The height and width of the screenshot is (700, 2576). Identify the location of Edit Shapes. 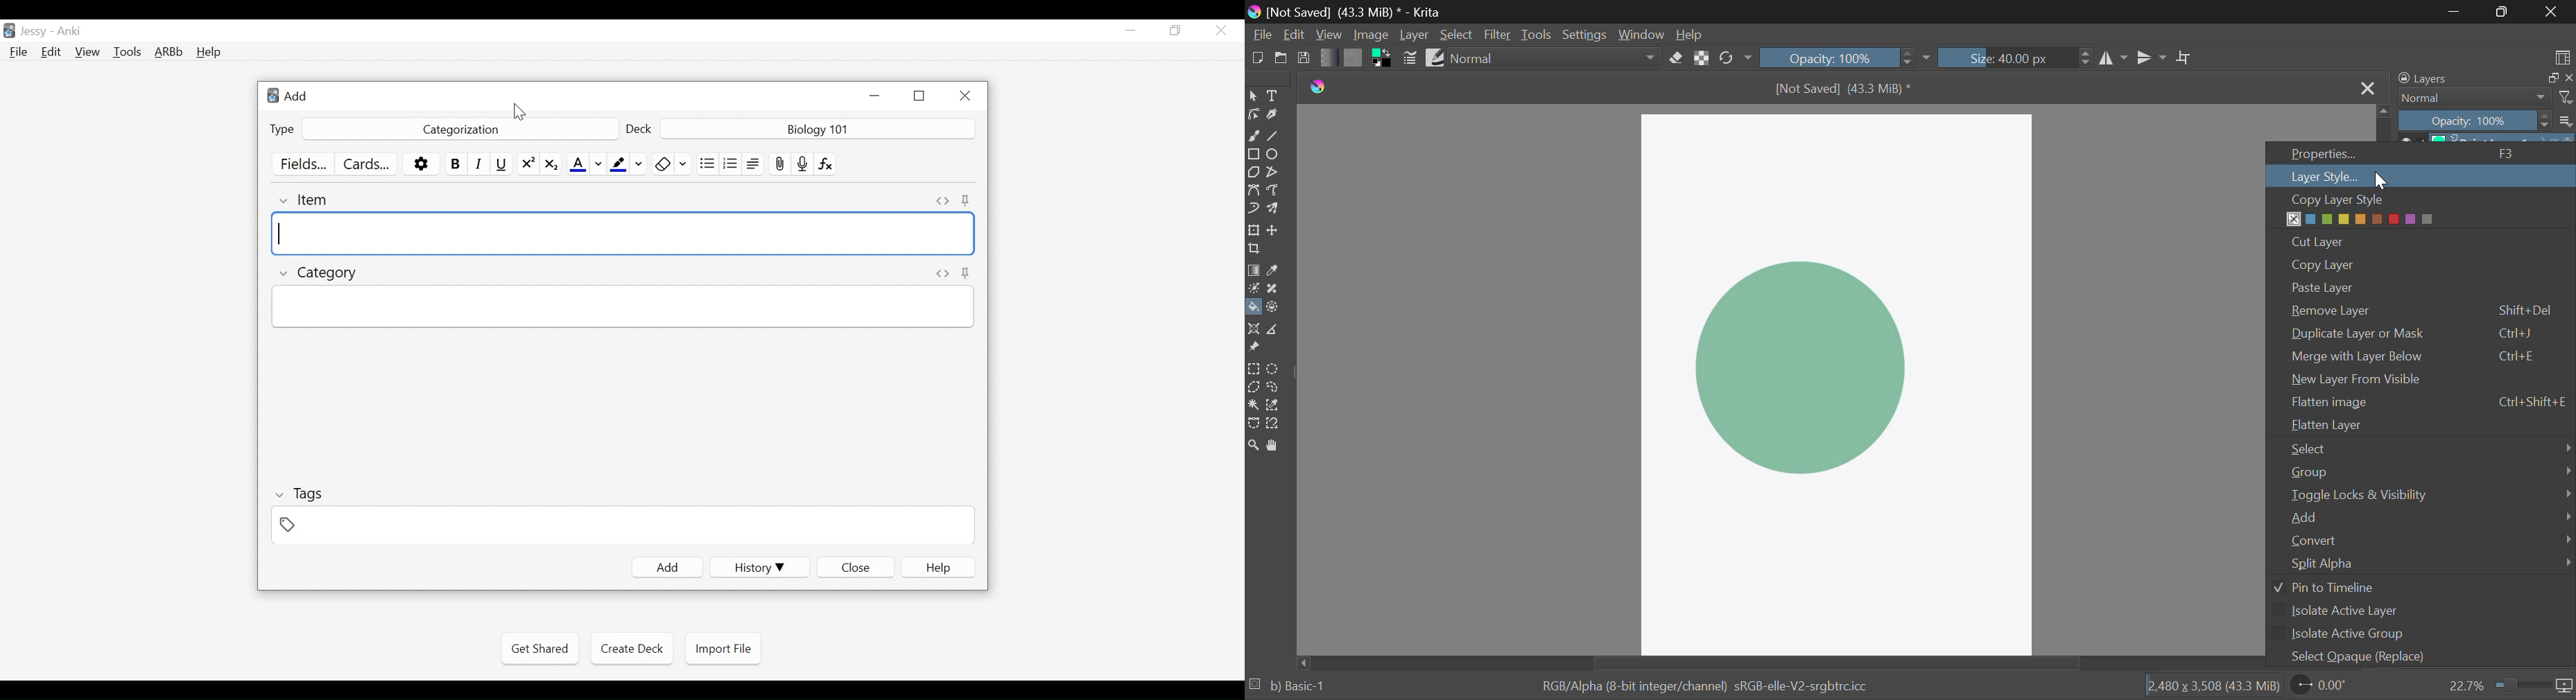
(1253, 114).